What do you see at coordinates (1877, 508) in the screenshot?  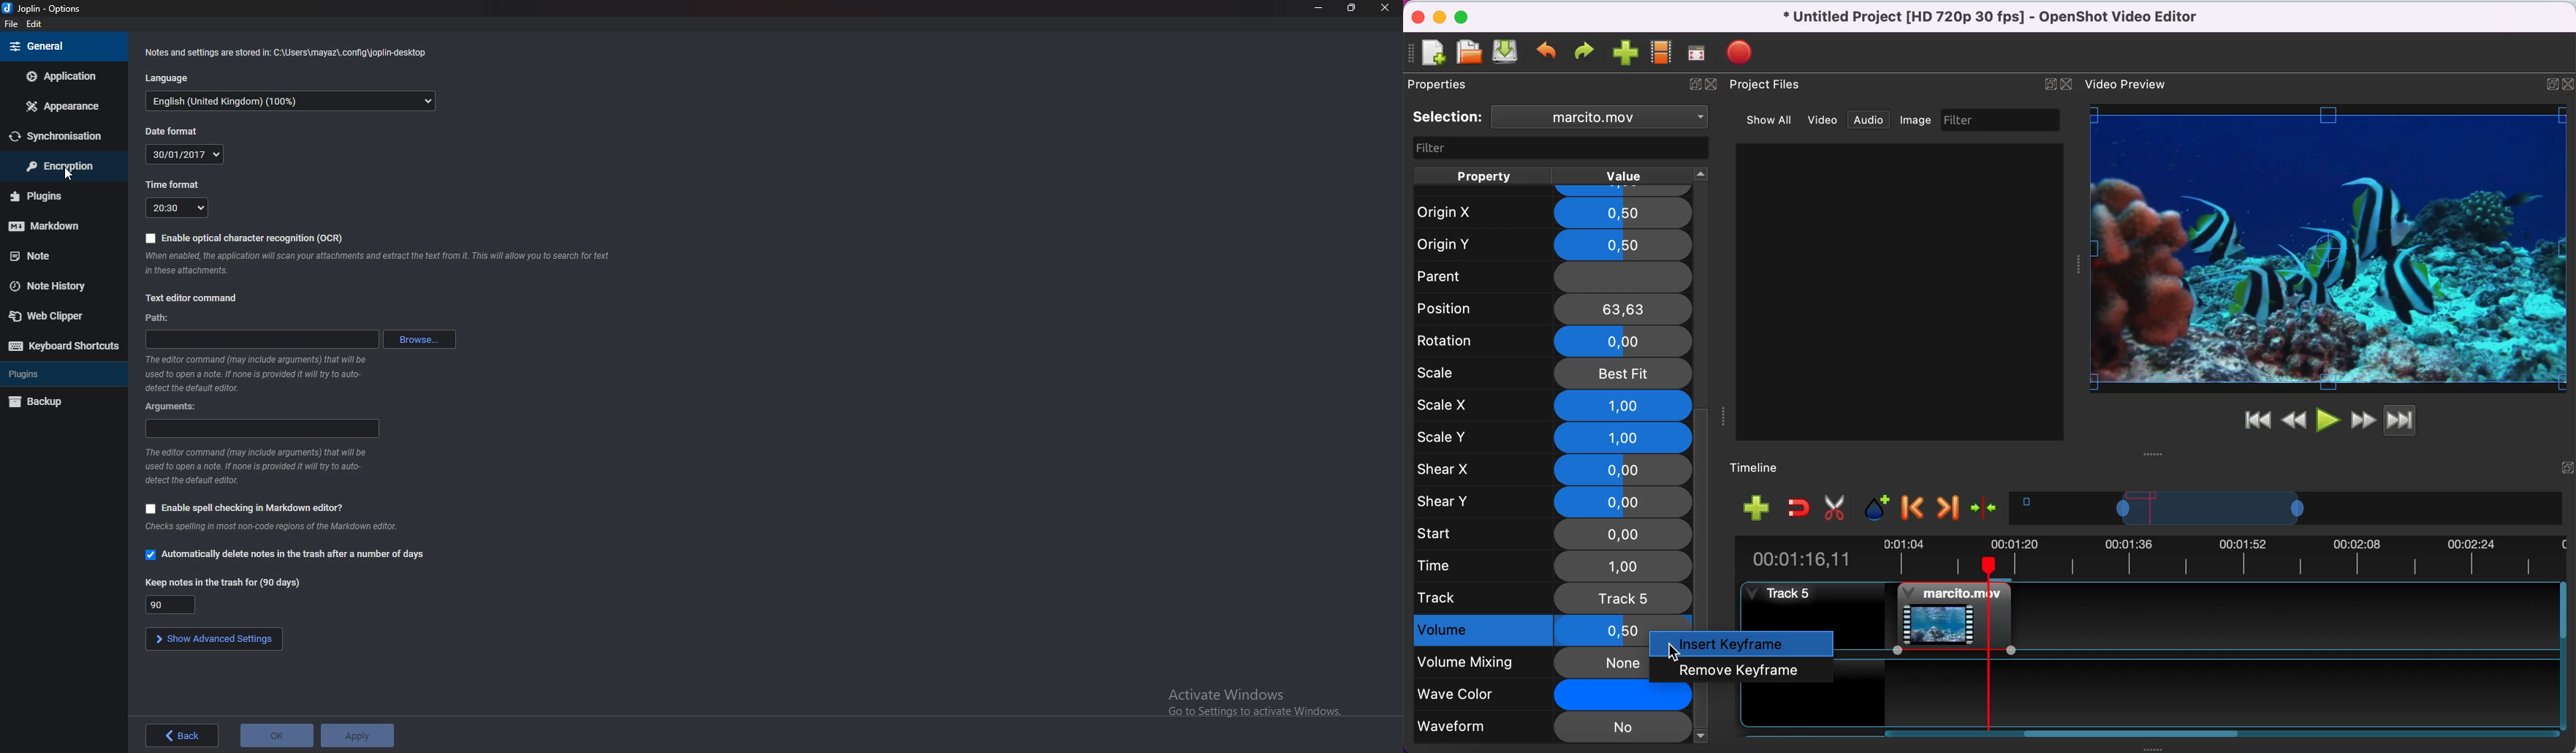 I see `add marker` at bounding box center [1877, 508].